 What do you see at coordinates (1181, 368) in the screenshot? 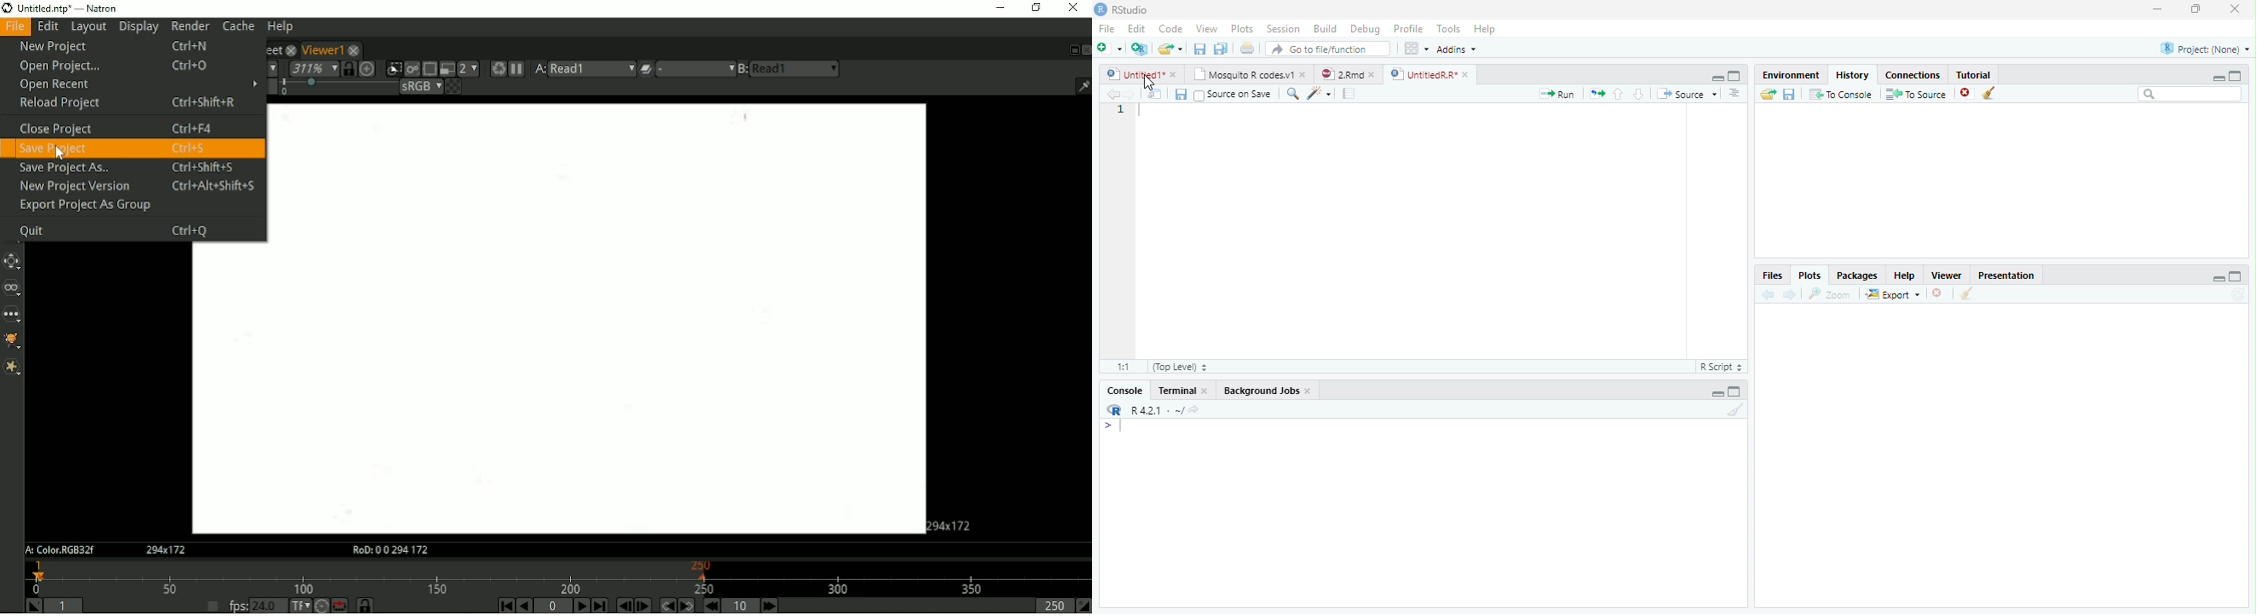
I see `Top level` at bounding box center [1181, 368].